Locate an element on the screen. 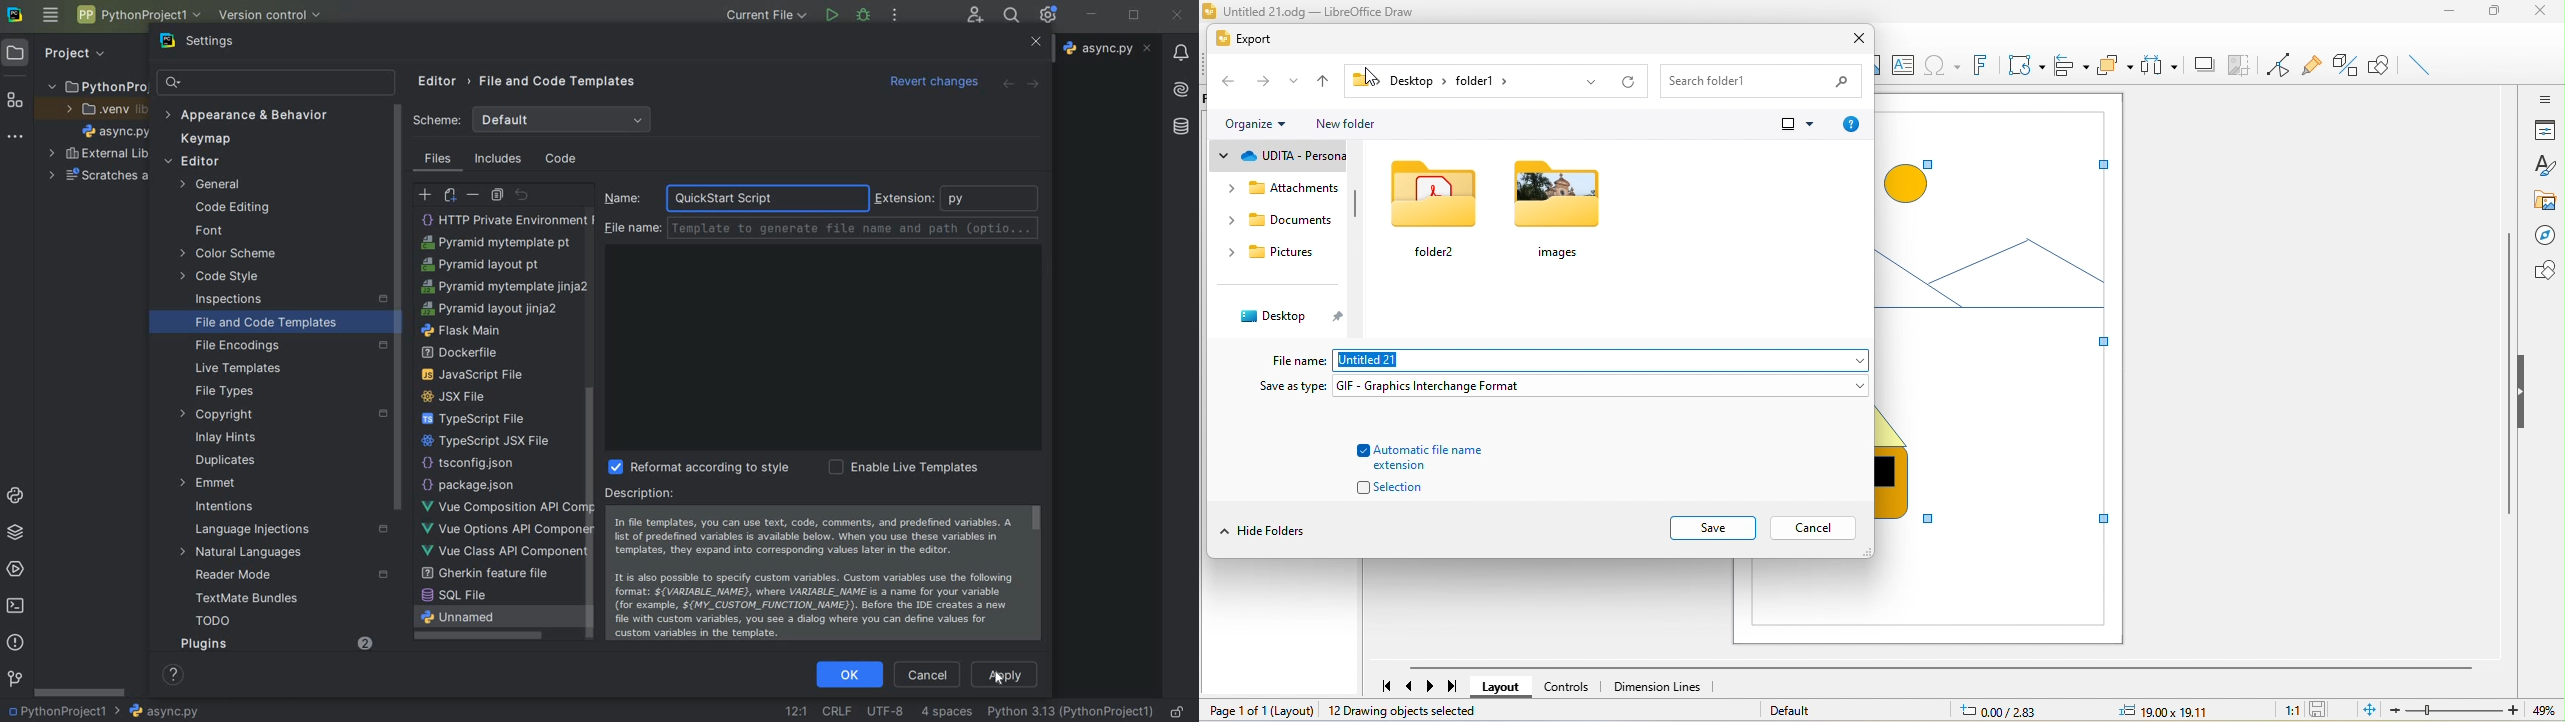  dimension lines is located at coordinates (1658, 686).